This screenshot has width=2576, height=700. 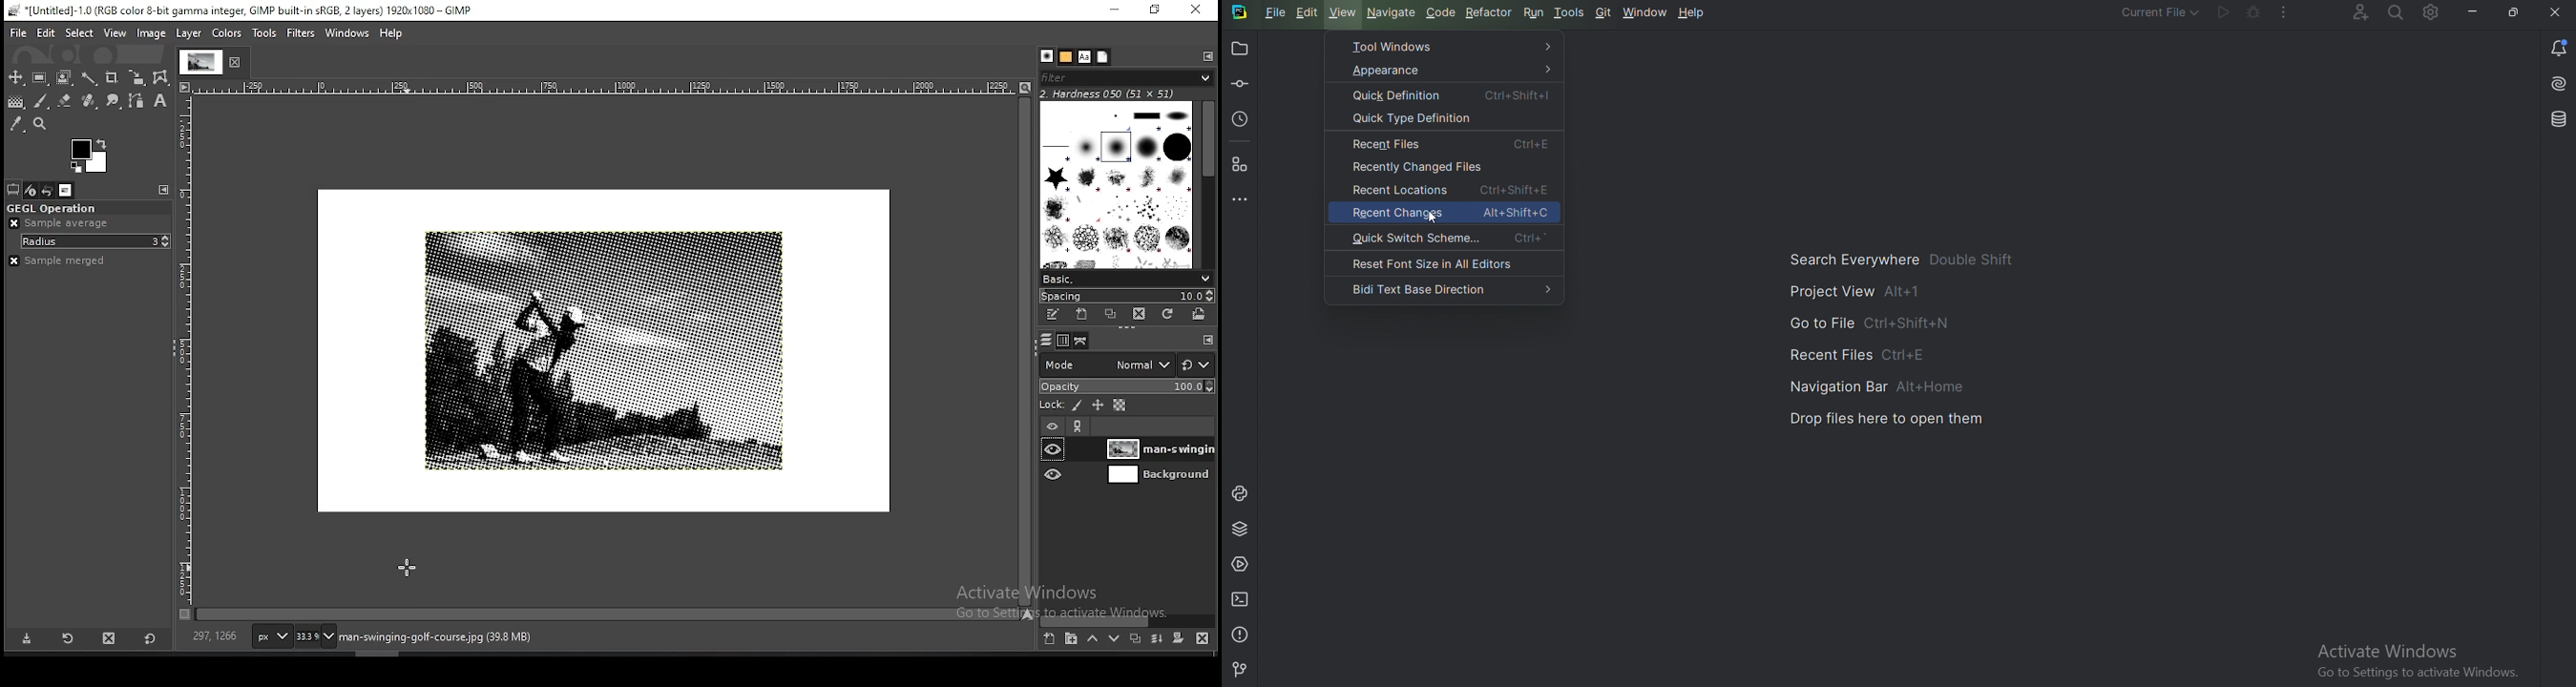 What do you see at coordinates (1124, 95) in the screenshot?
I see `hardness 050 (51x51)` at bounding box center [1124, 95].